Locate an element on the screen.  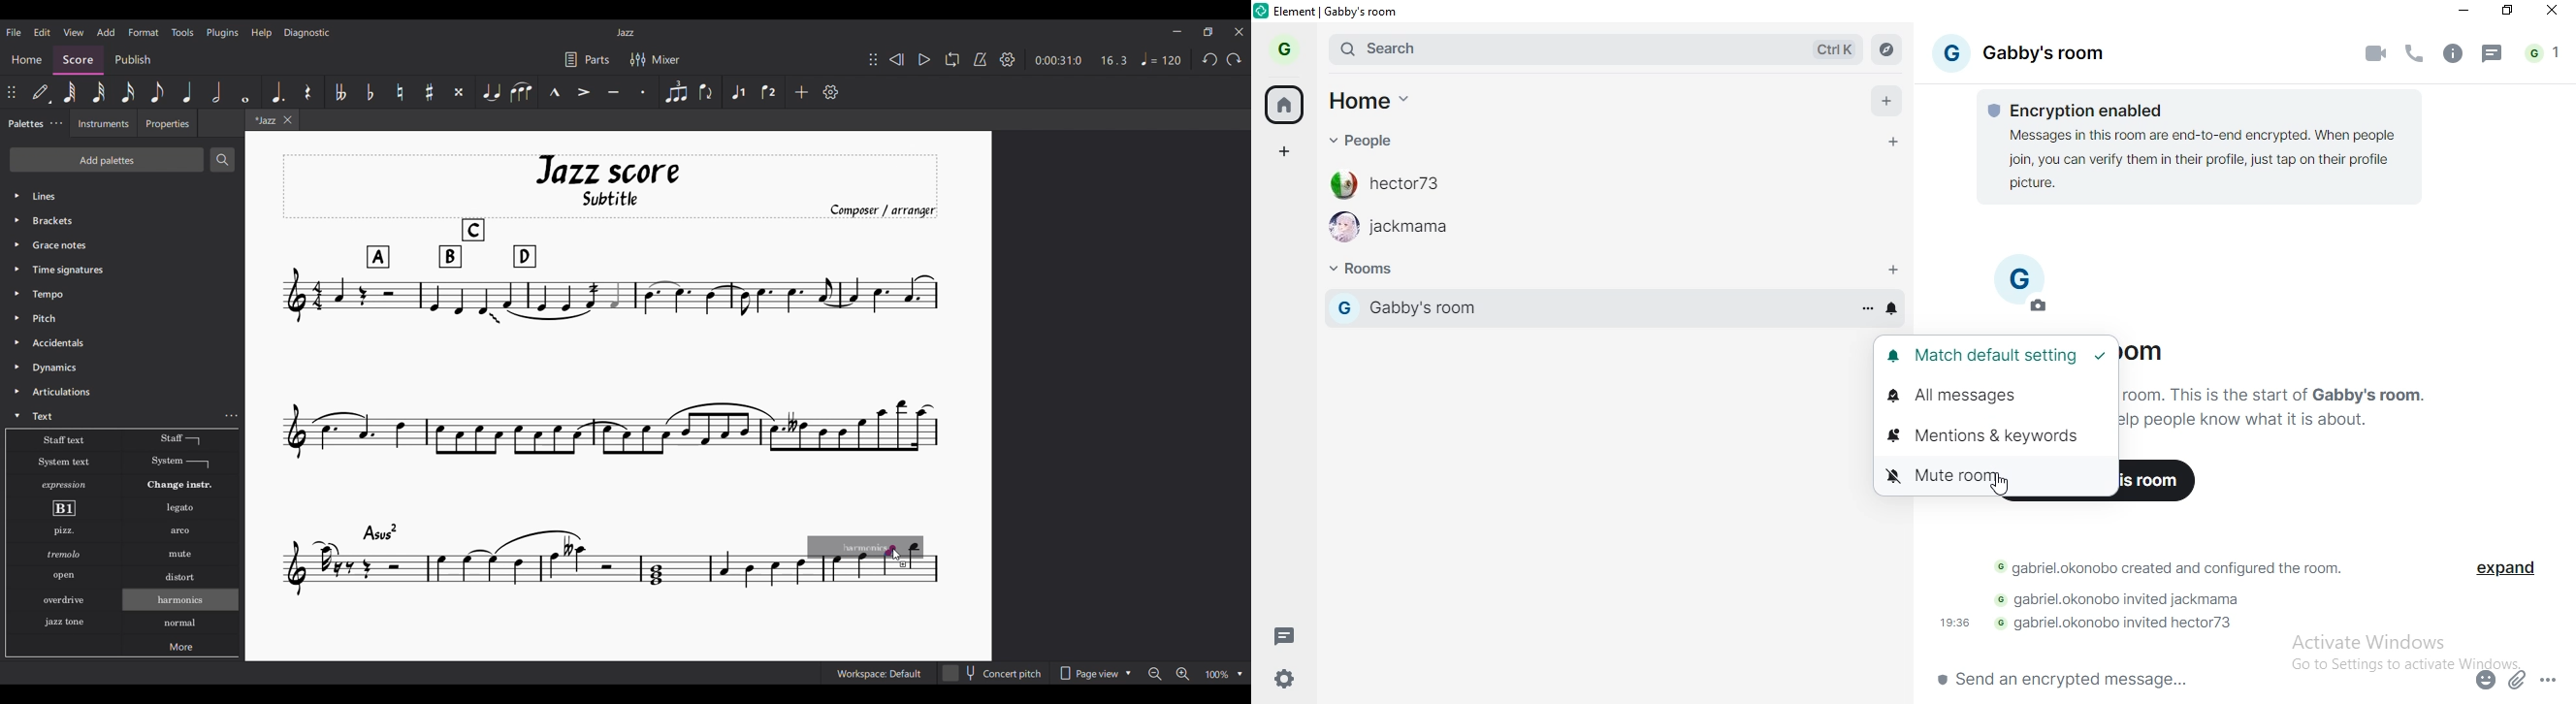
32nd note is located at coordinates (98, 92).